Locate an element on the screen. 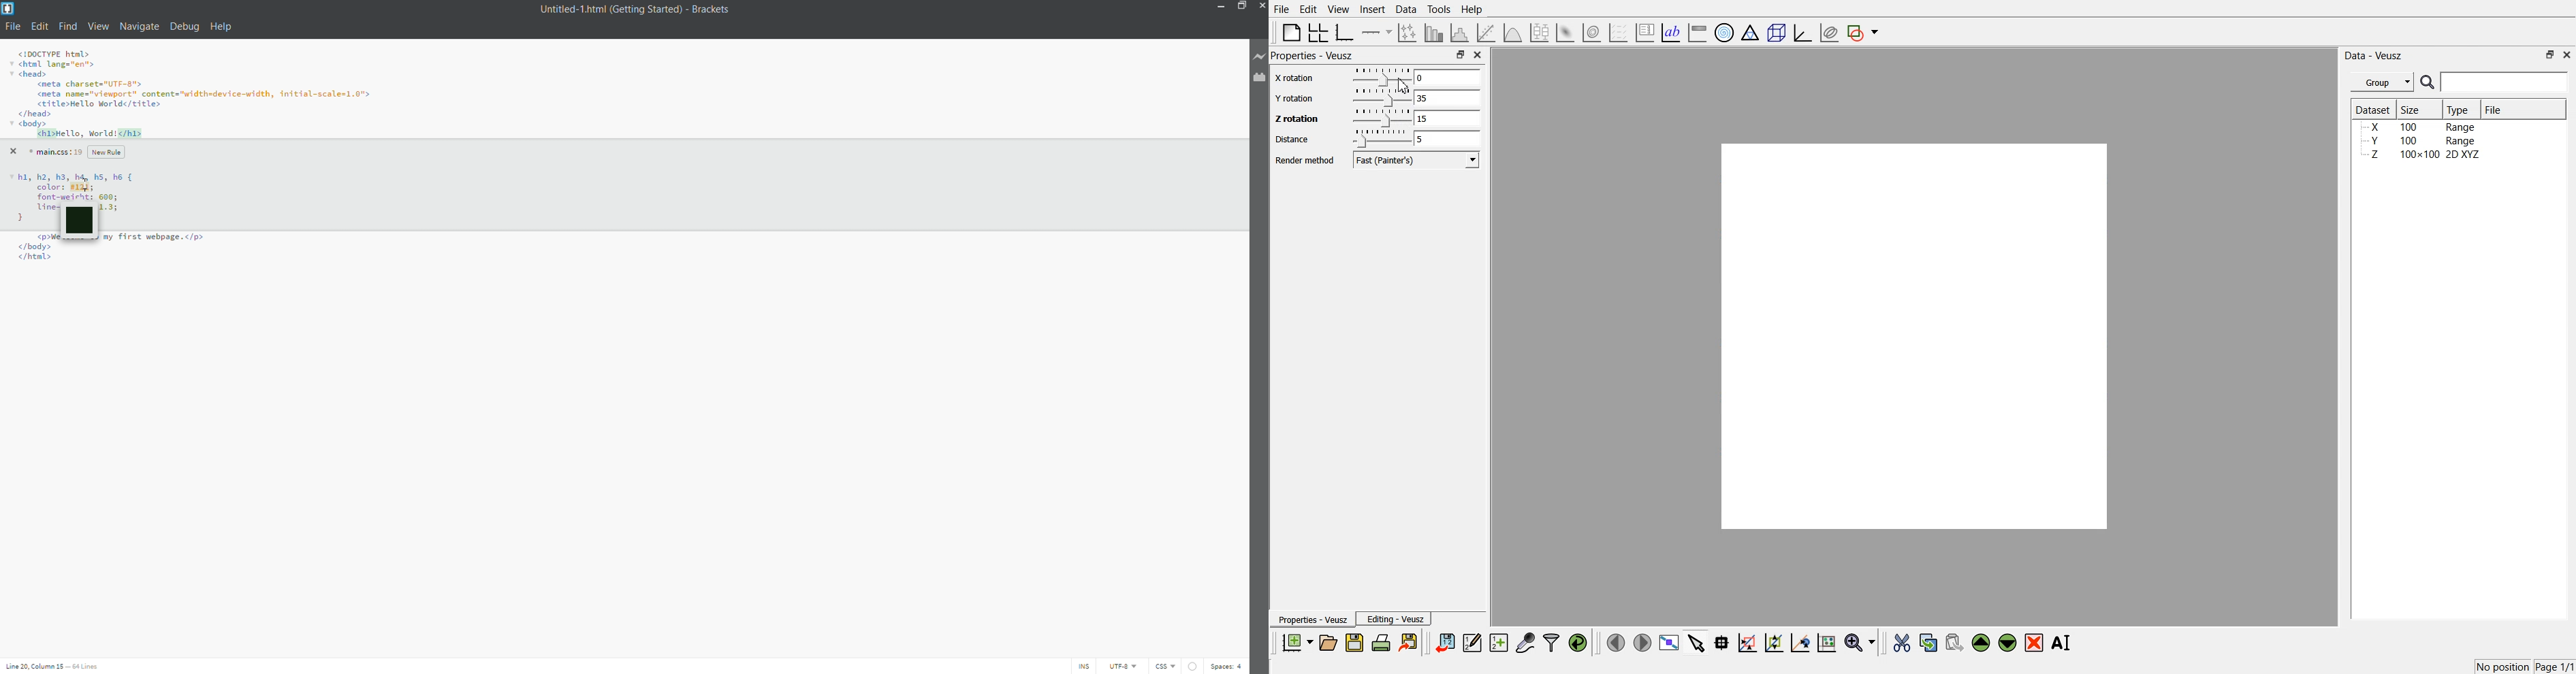 This screenshot has height=700, width=2576. Y rotation is located at coordinates (1295, 99).